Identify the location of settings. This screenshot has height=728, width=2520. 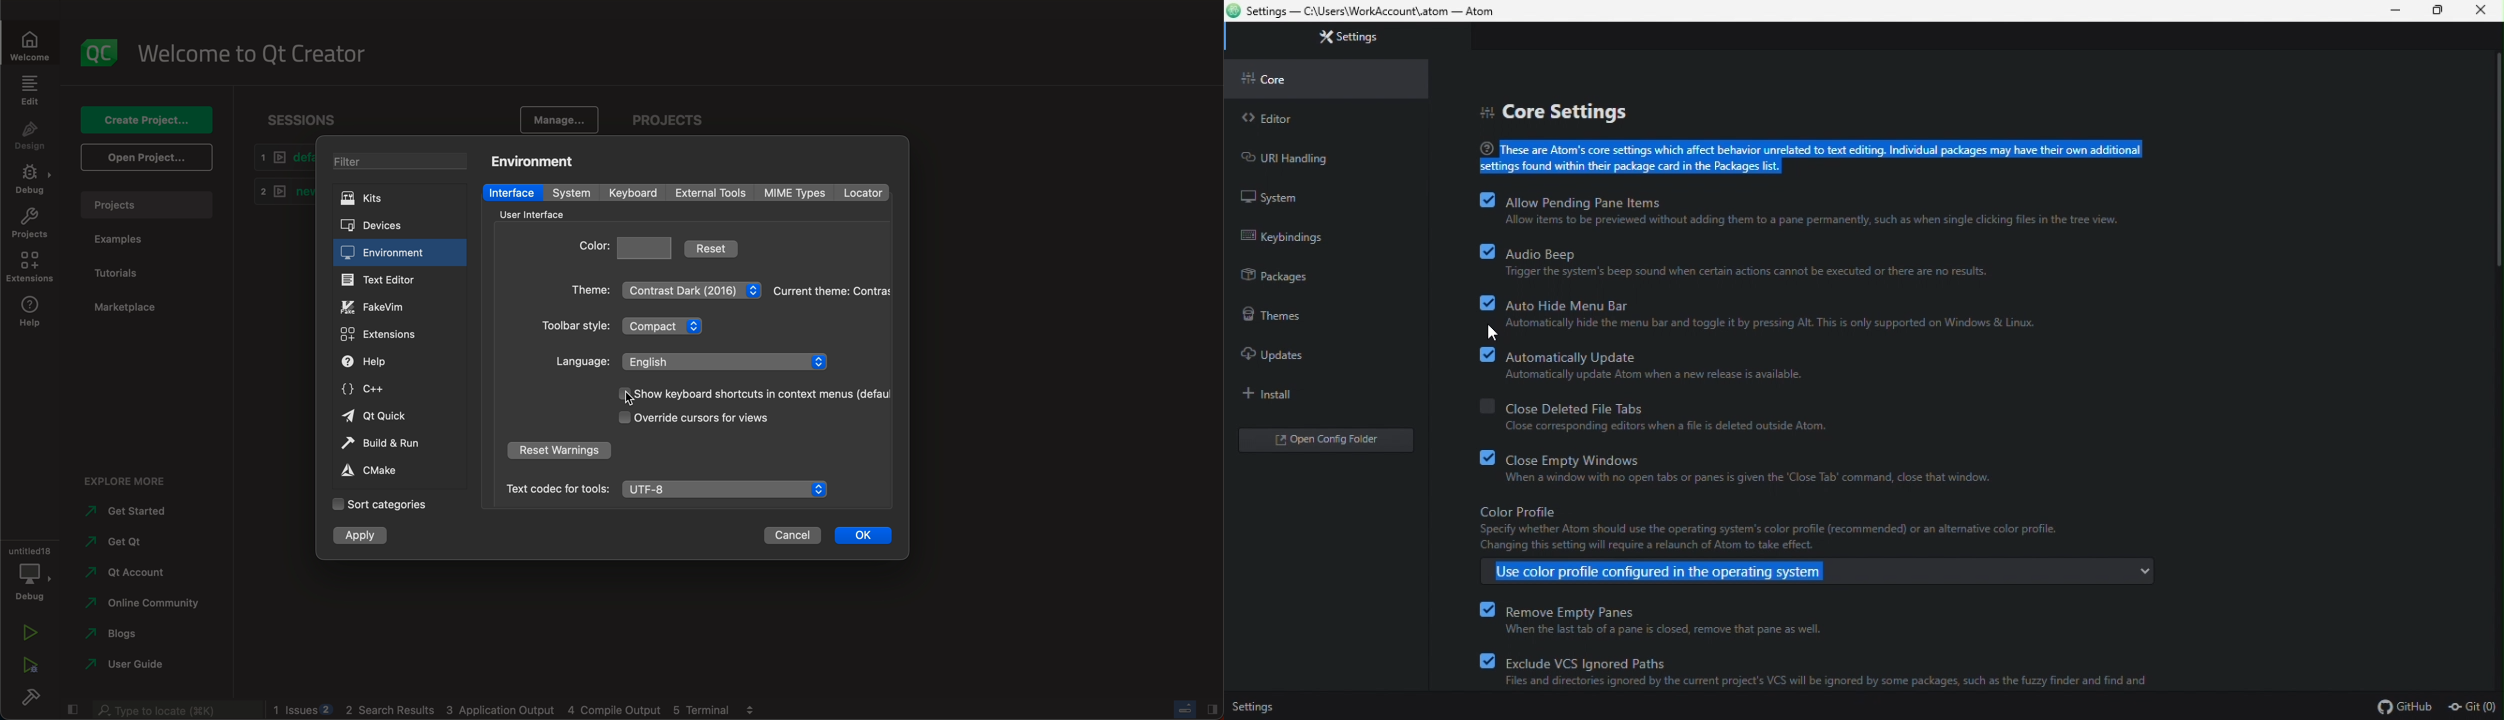
(1348, 33).